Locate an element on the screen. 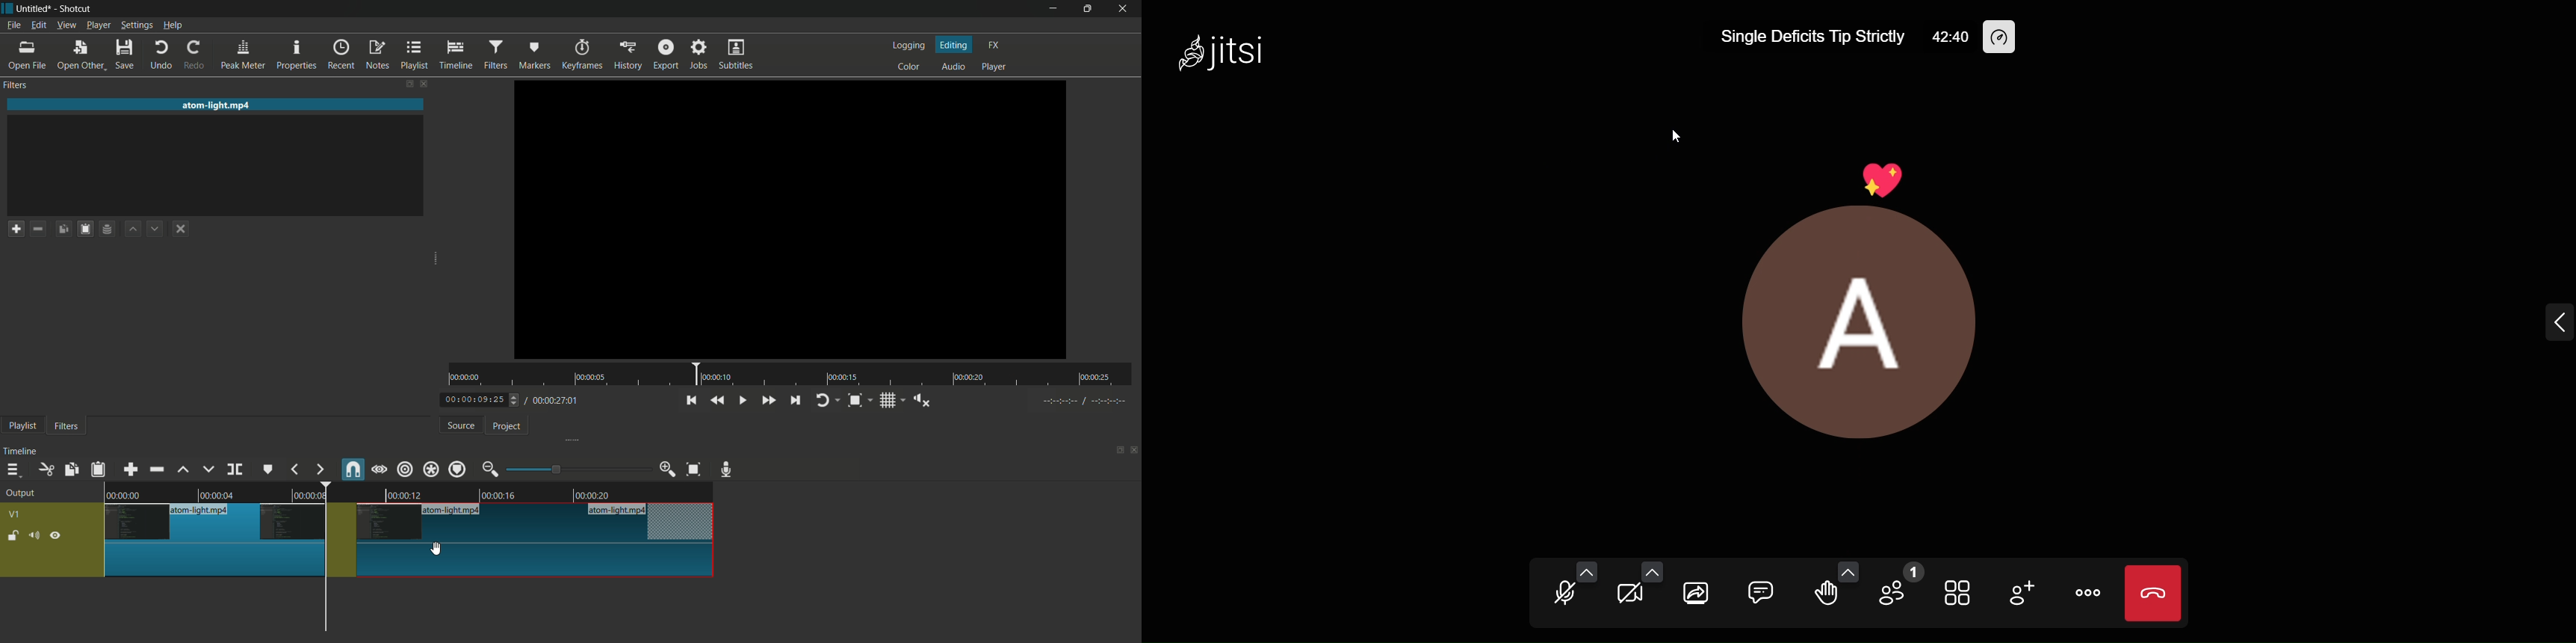 This screenshot has height=644, width=2576. timeline menu is located at coordinates (12, 469).